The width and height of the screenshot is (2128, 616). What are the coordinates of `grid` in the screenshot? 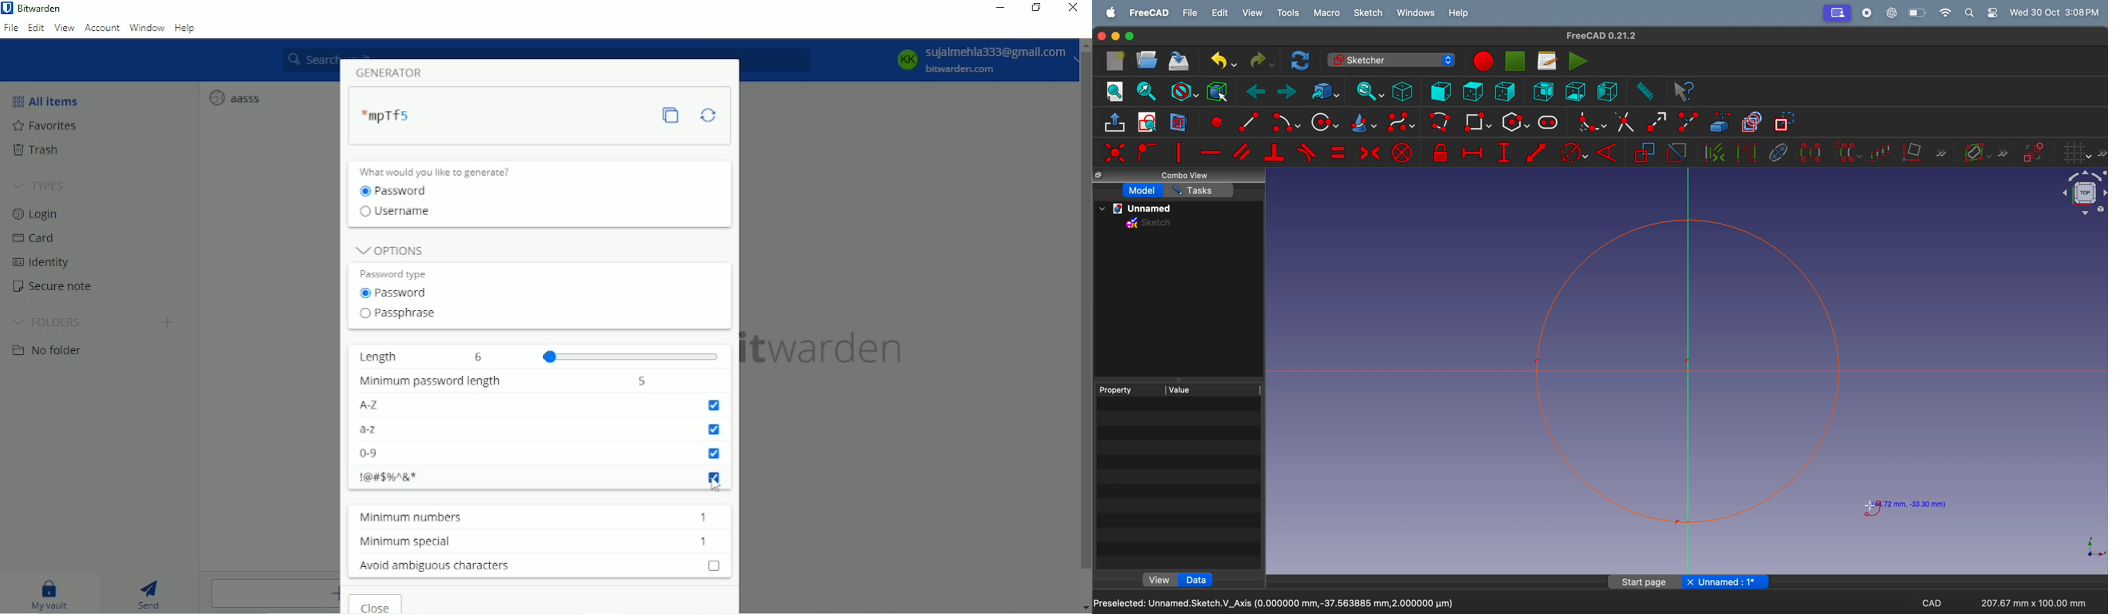 It's located at (2085, 153).